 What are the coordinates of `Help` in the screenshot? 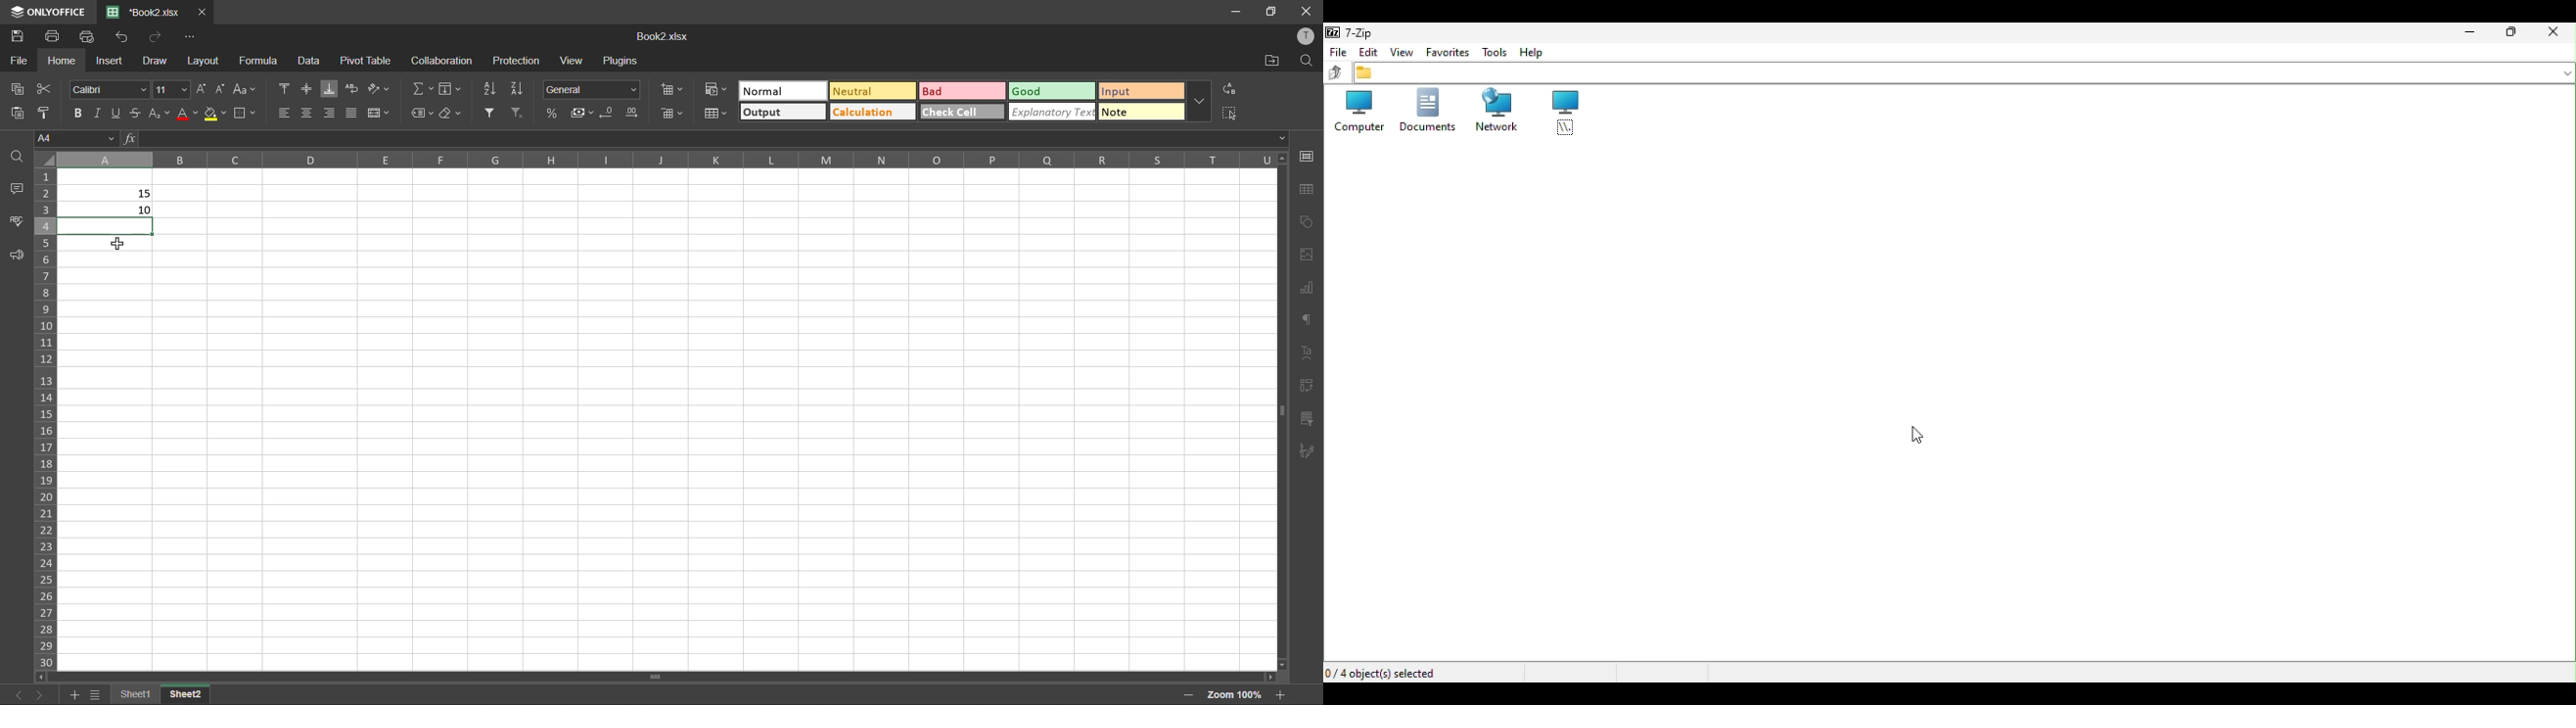 It's located at (1534, 54).